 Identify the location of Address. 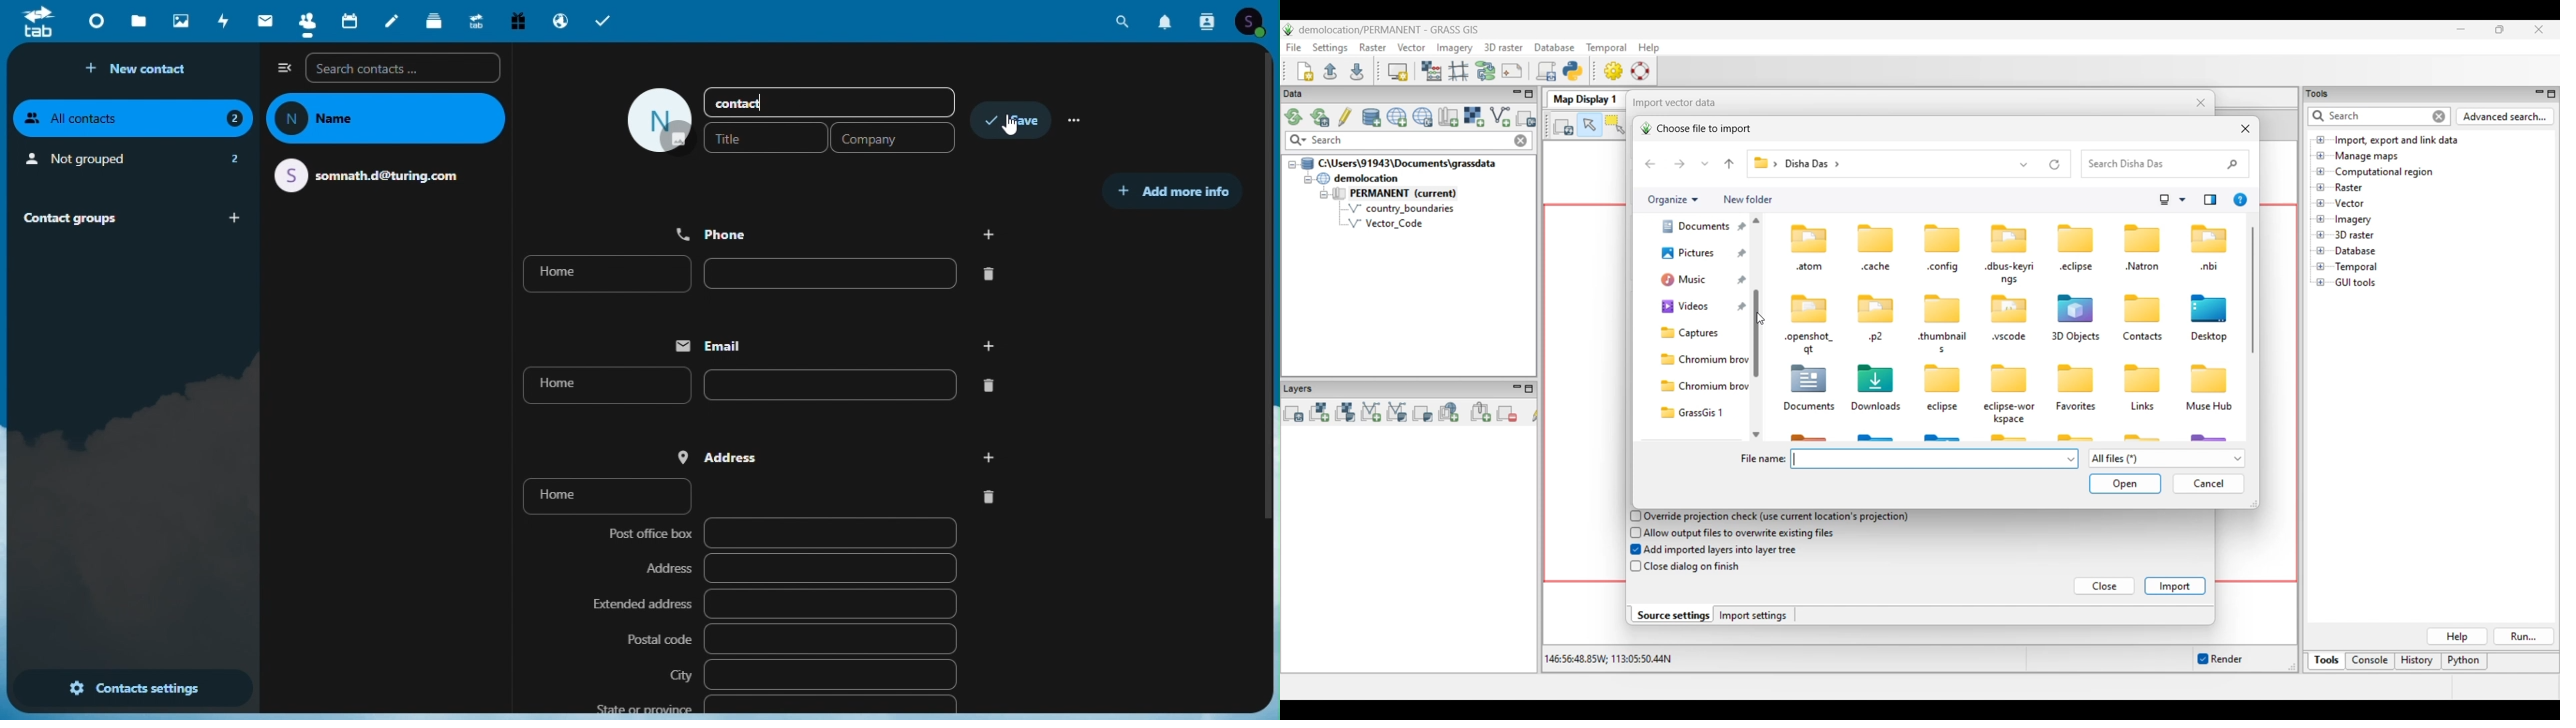
(840, 454).